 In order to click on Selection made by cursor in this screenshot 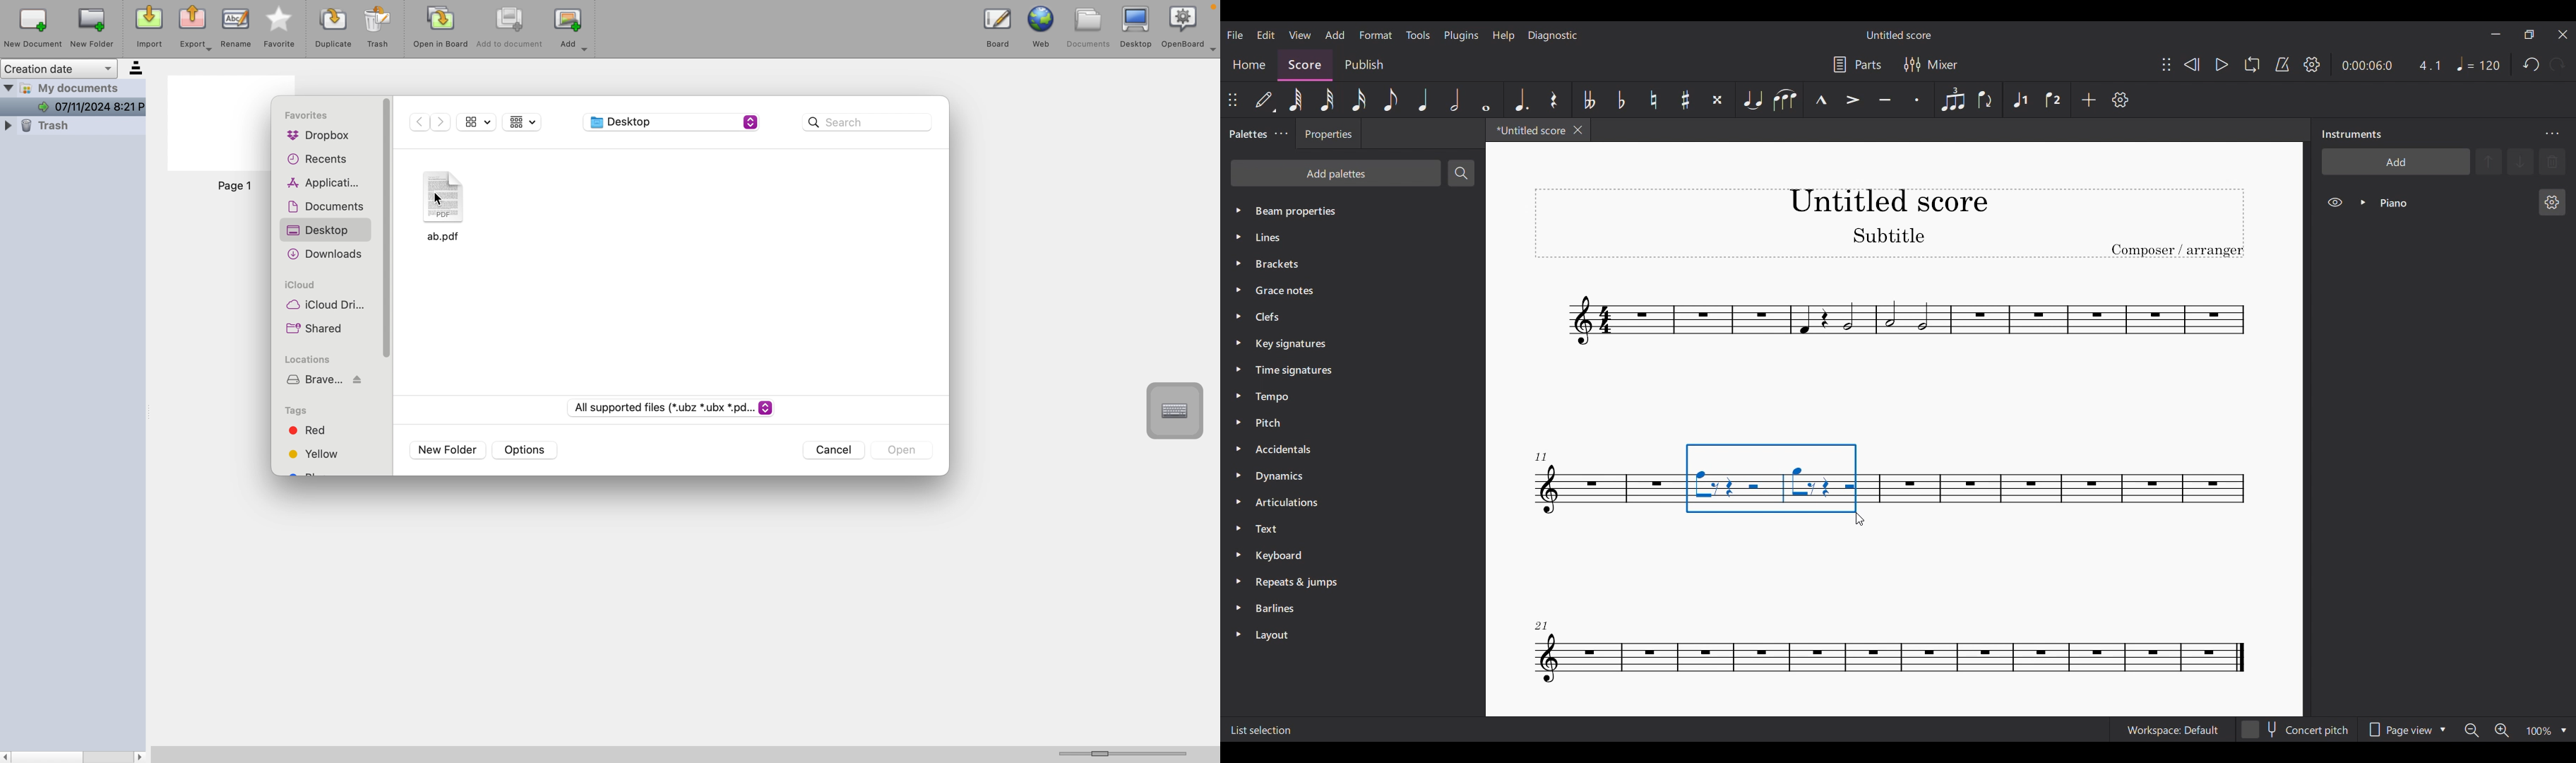, I will do `click(1772, 478)`.